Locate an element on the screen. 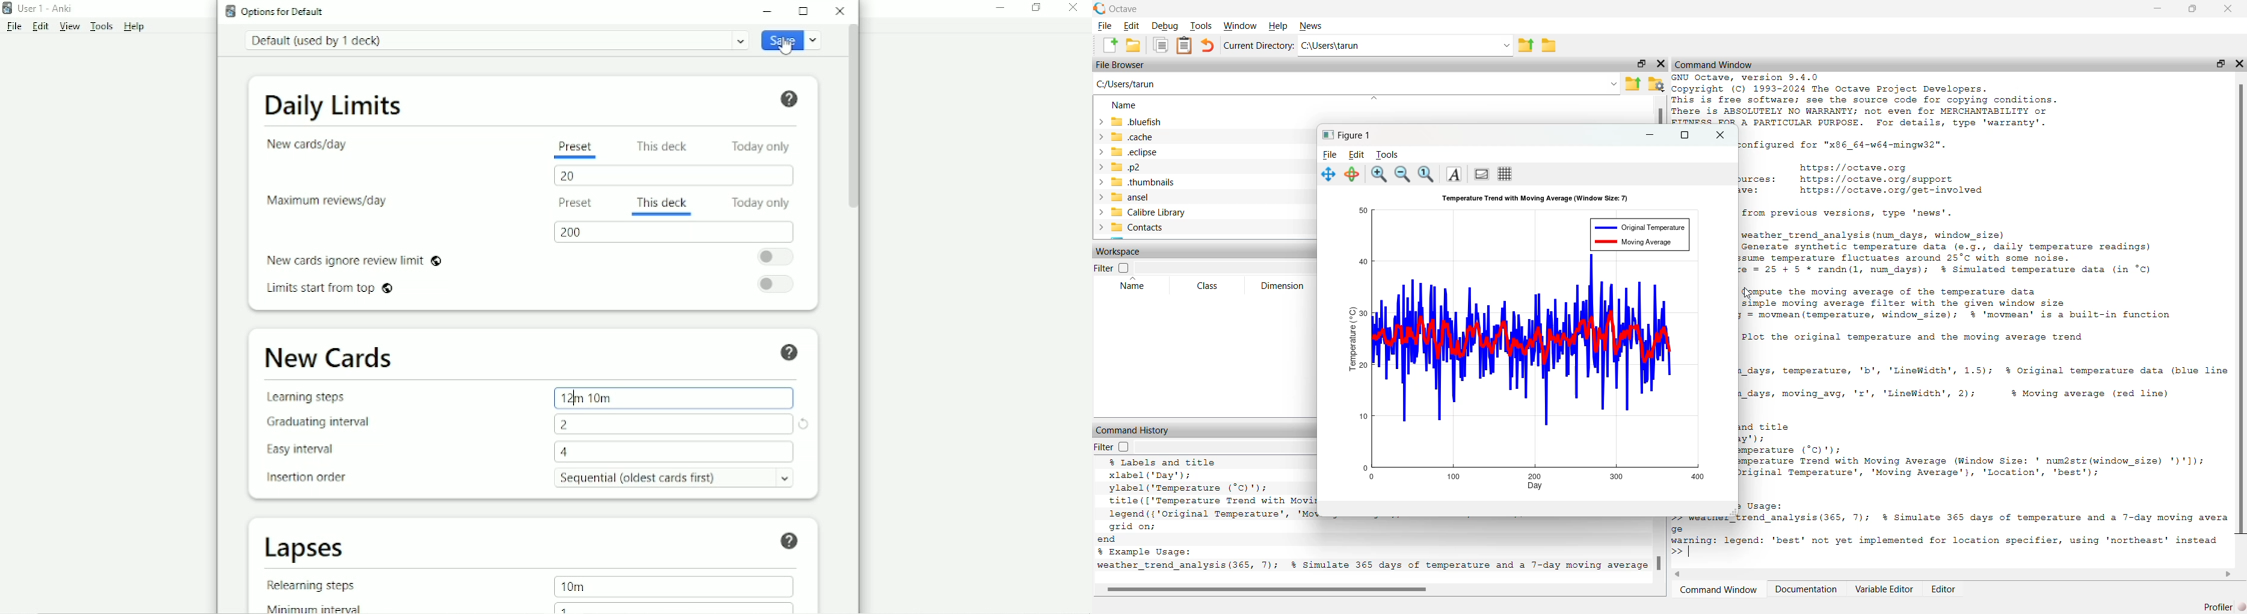 This screenshot has width=2268, height=616. Zoom In is located at coordinates (1382, 175).